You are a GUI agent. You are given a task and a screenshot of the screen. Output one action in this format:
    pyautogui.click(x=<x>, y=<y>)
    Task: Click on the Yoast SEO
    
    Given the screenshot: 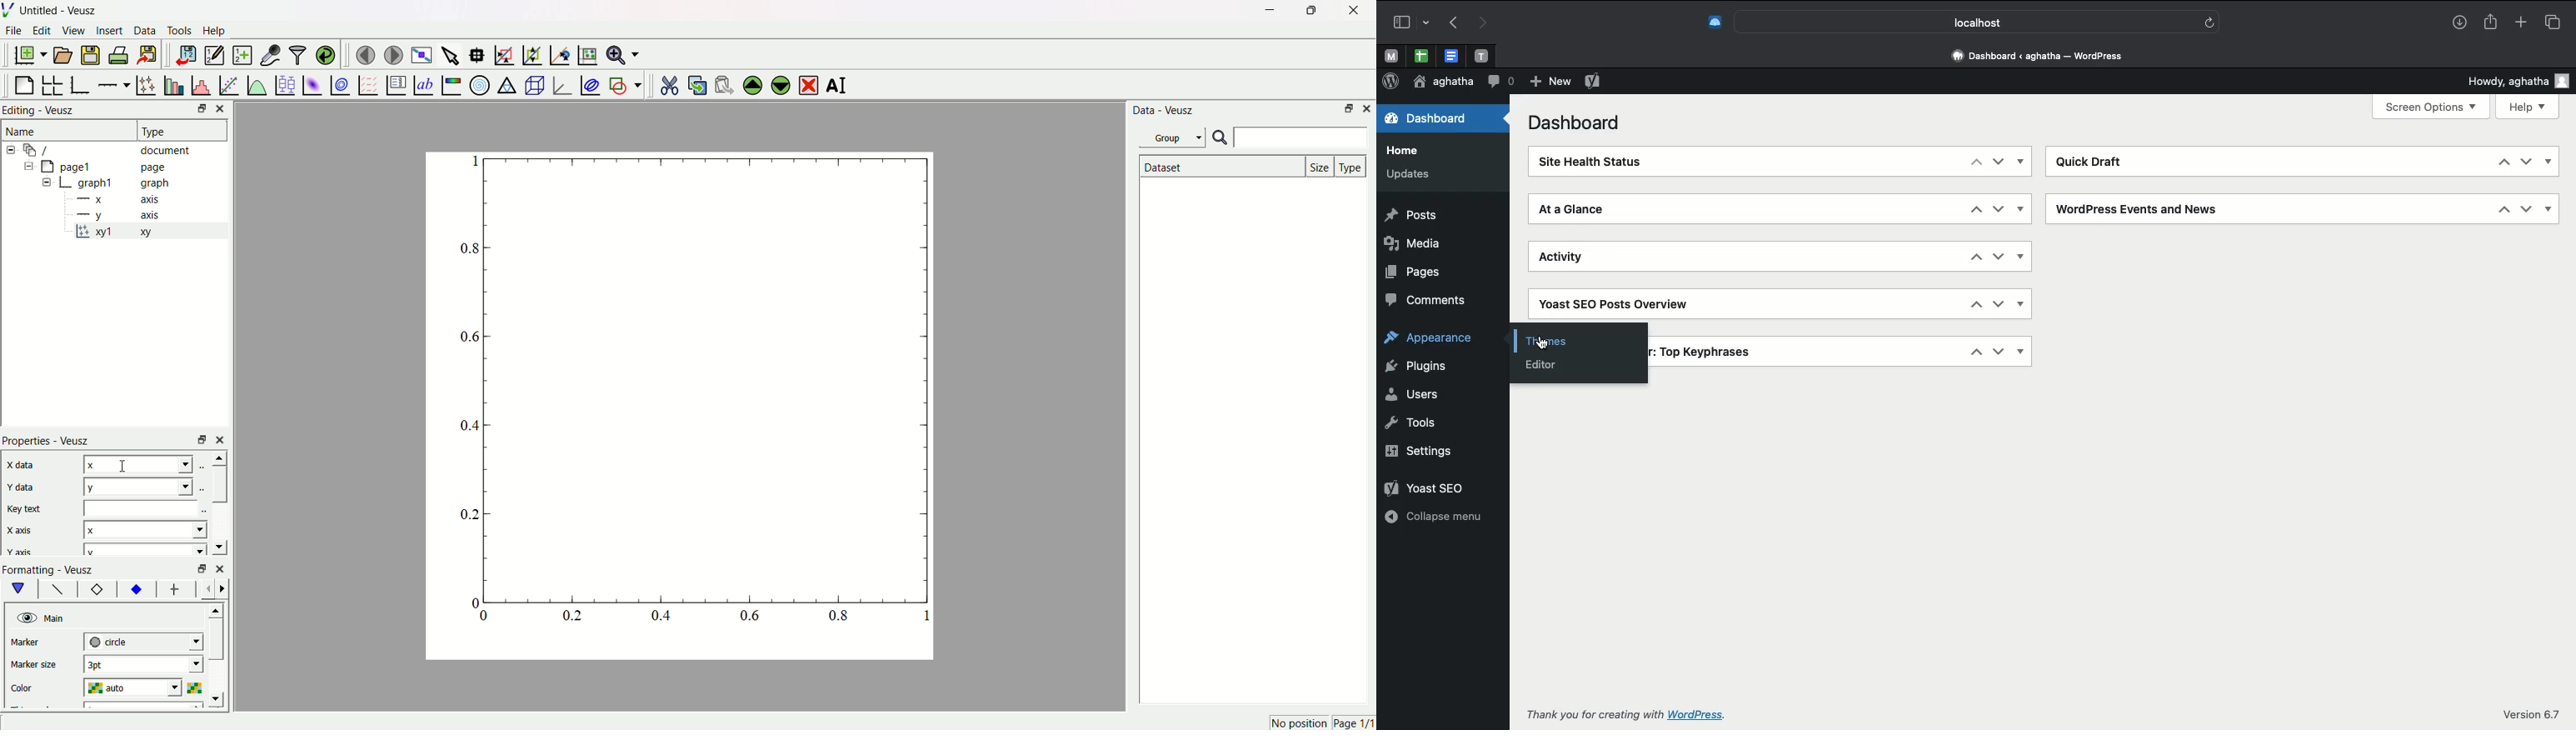 What is the action you would take?
    pyautogui.click(x=1428, y=490)
    